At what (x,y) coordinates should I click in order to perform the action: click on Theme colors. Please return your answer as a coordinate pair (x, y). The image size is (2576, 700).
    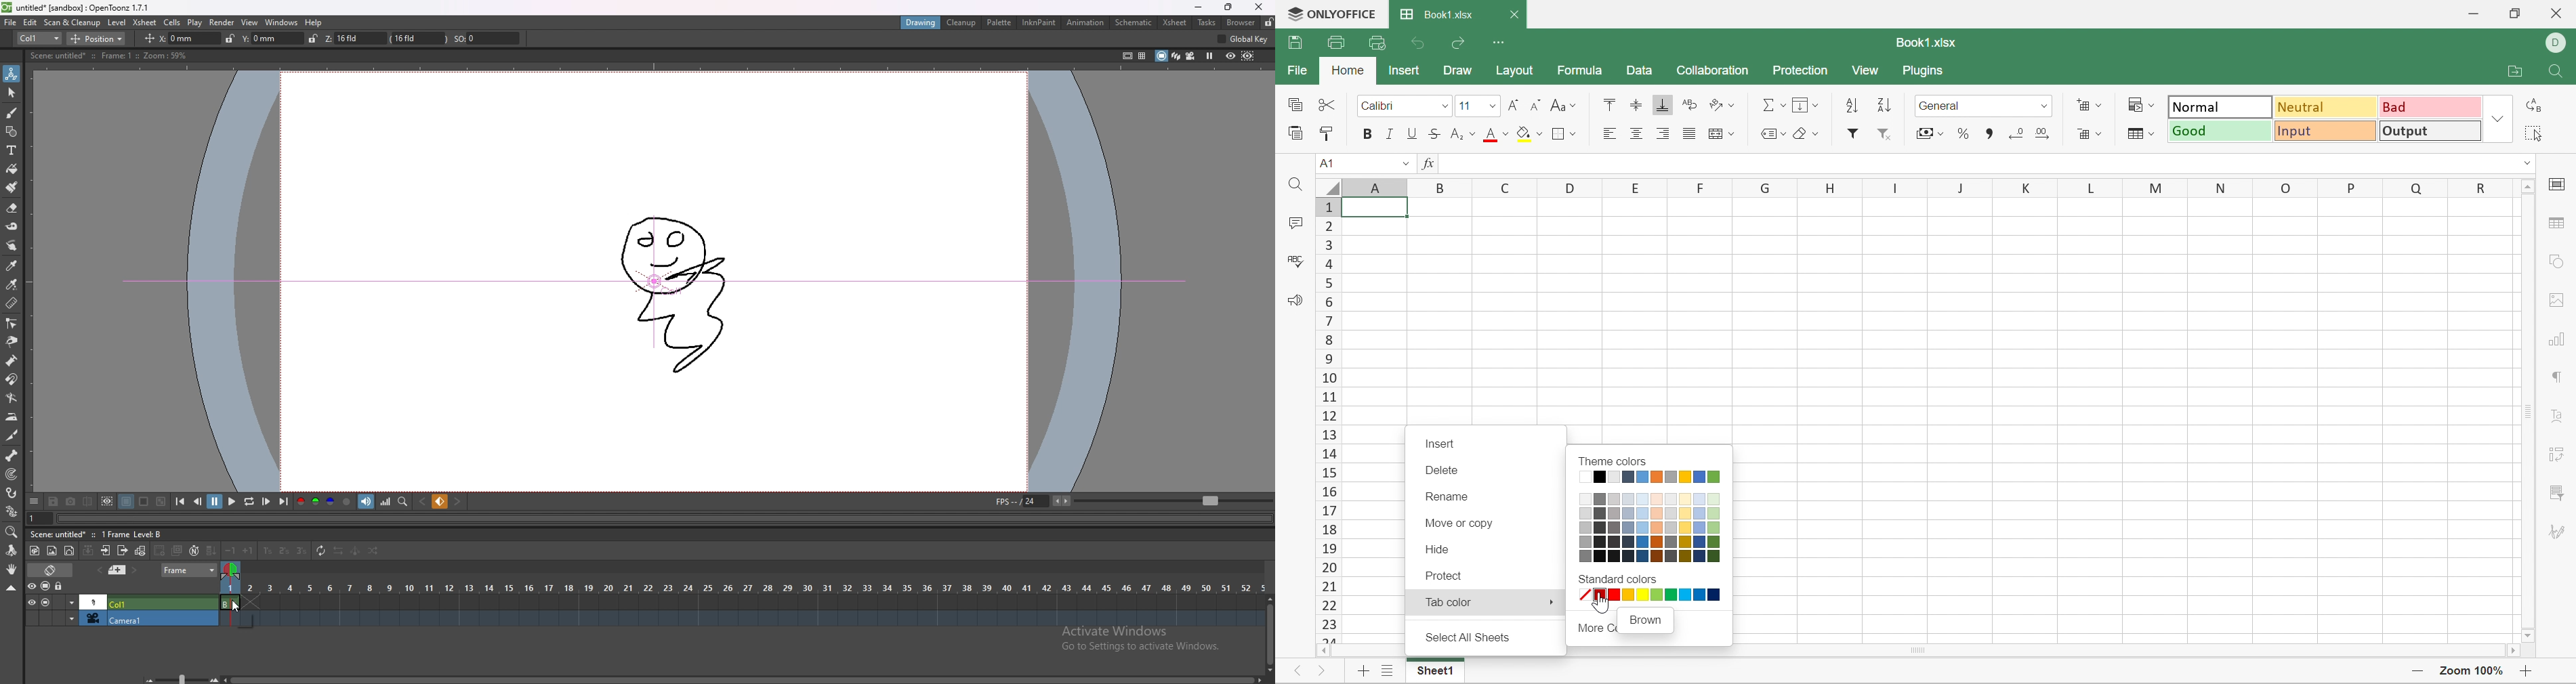
    Looking at the image, I should click on (1611, 459).